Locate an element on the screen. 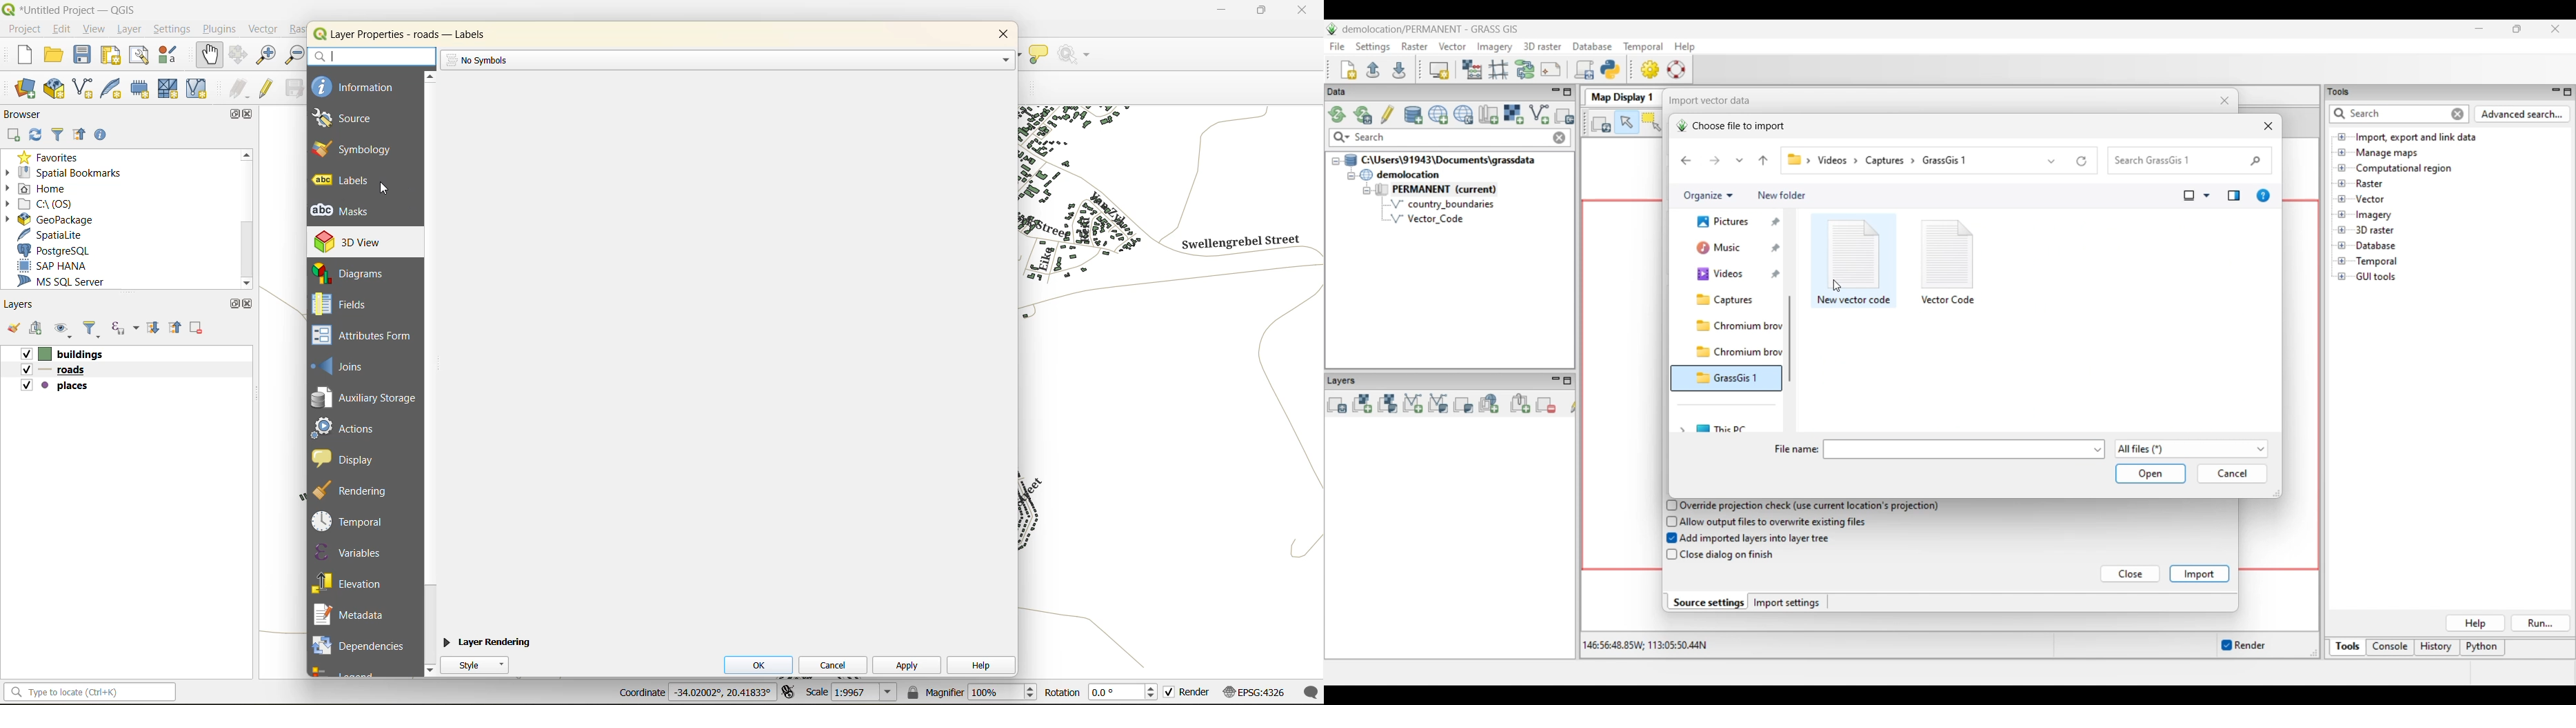 Image resolution: width=2576 pixels, height=728 pixels. diagrams is located at coordinates (356, 273).